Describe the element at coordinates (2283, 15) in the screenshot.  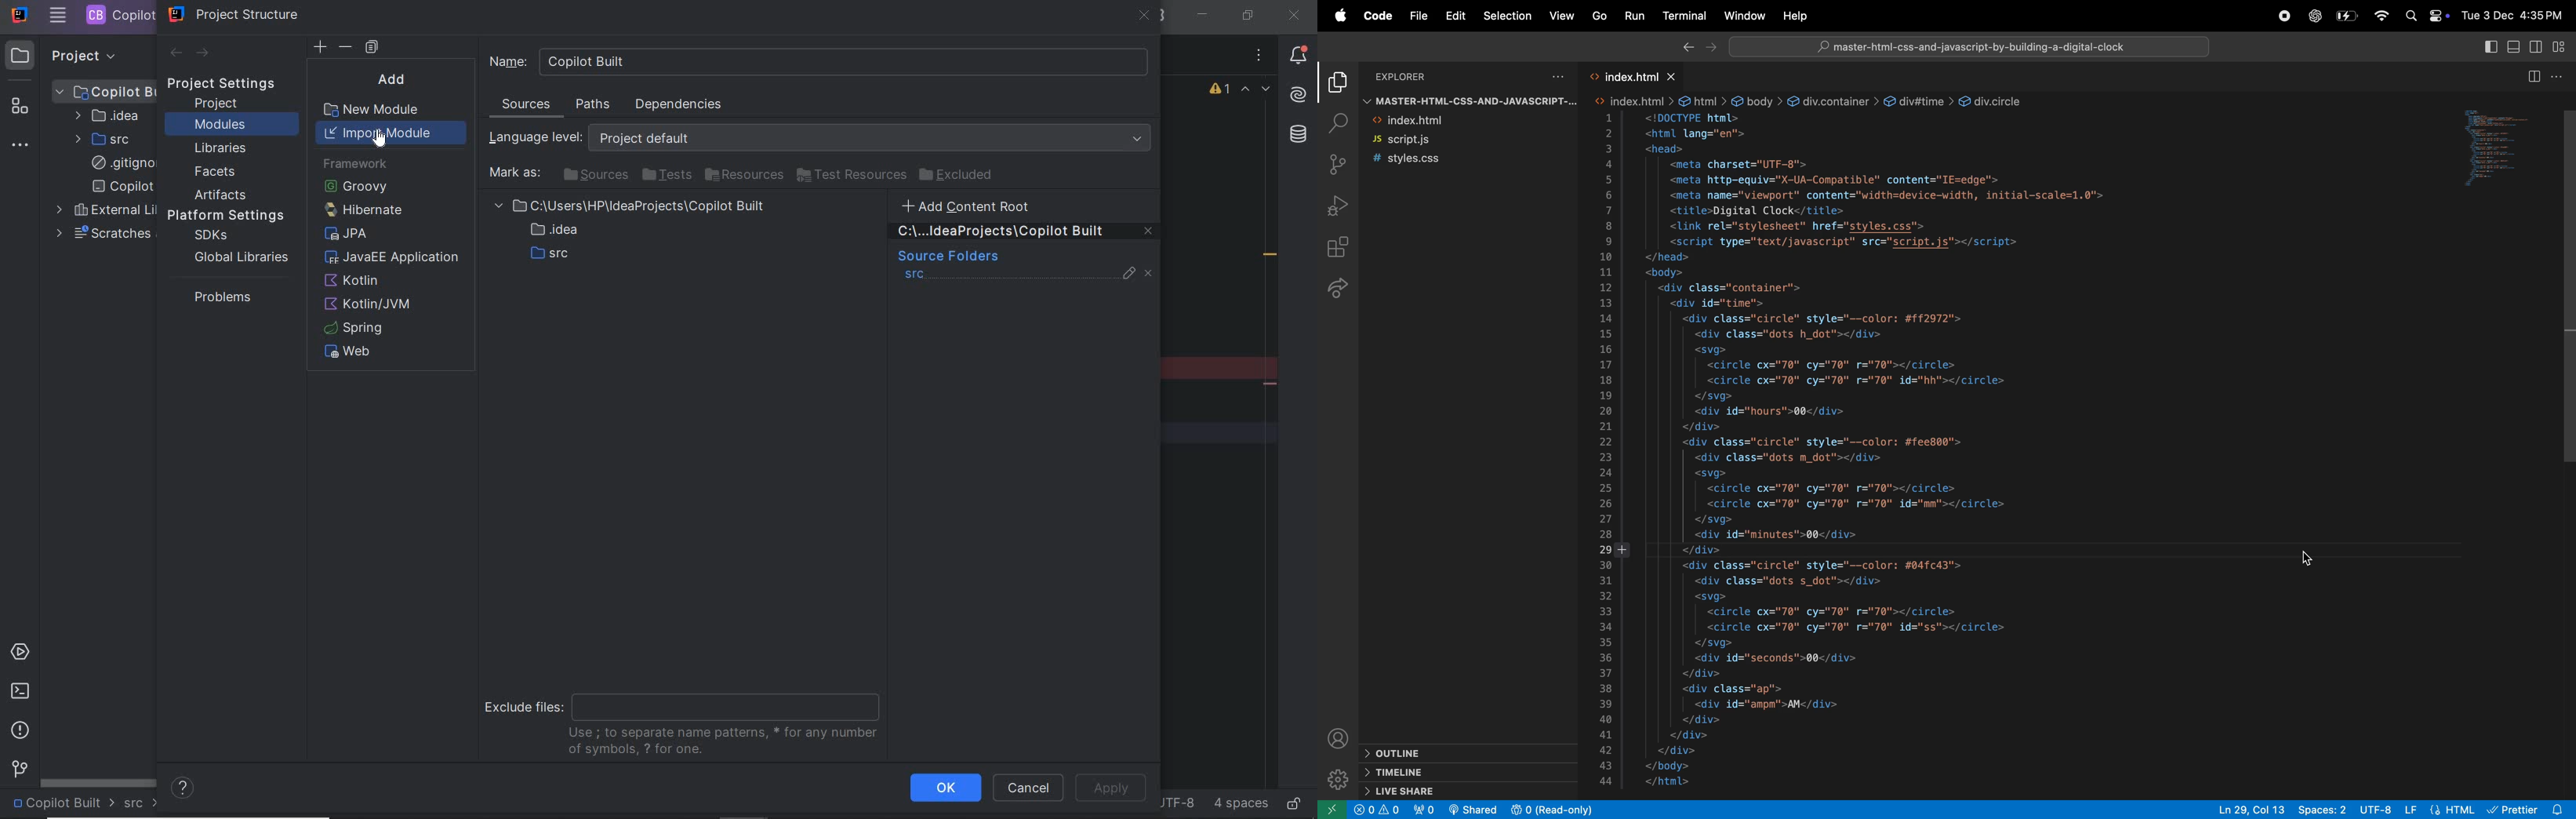
I see `record` at that location.